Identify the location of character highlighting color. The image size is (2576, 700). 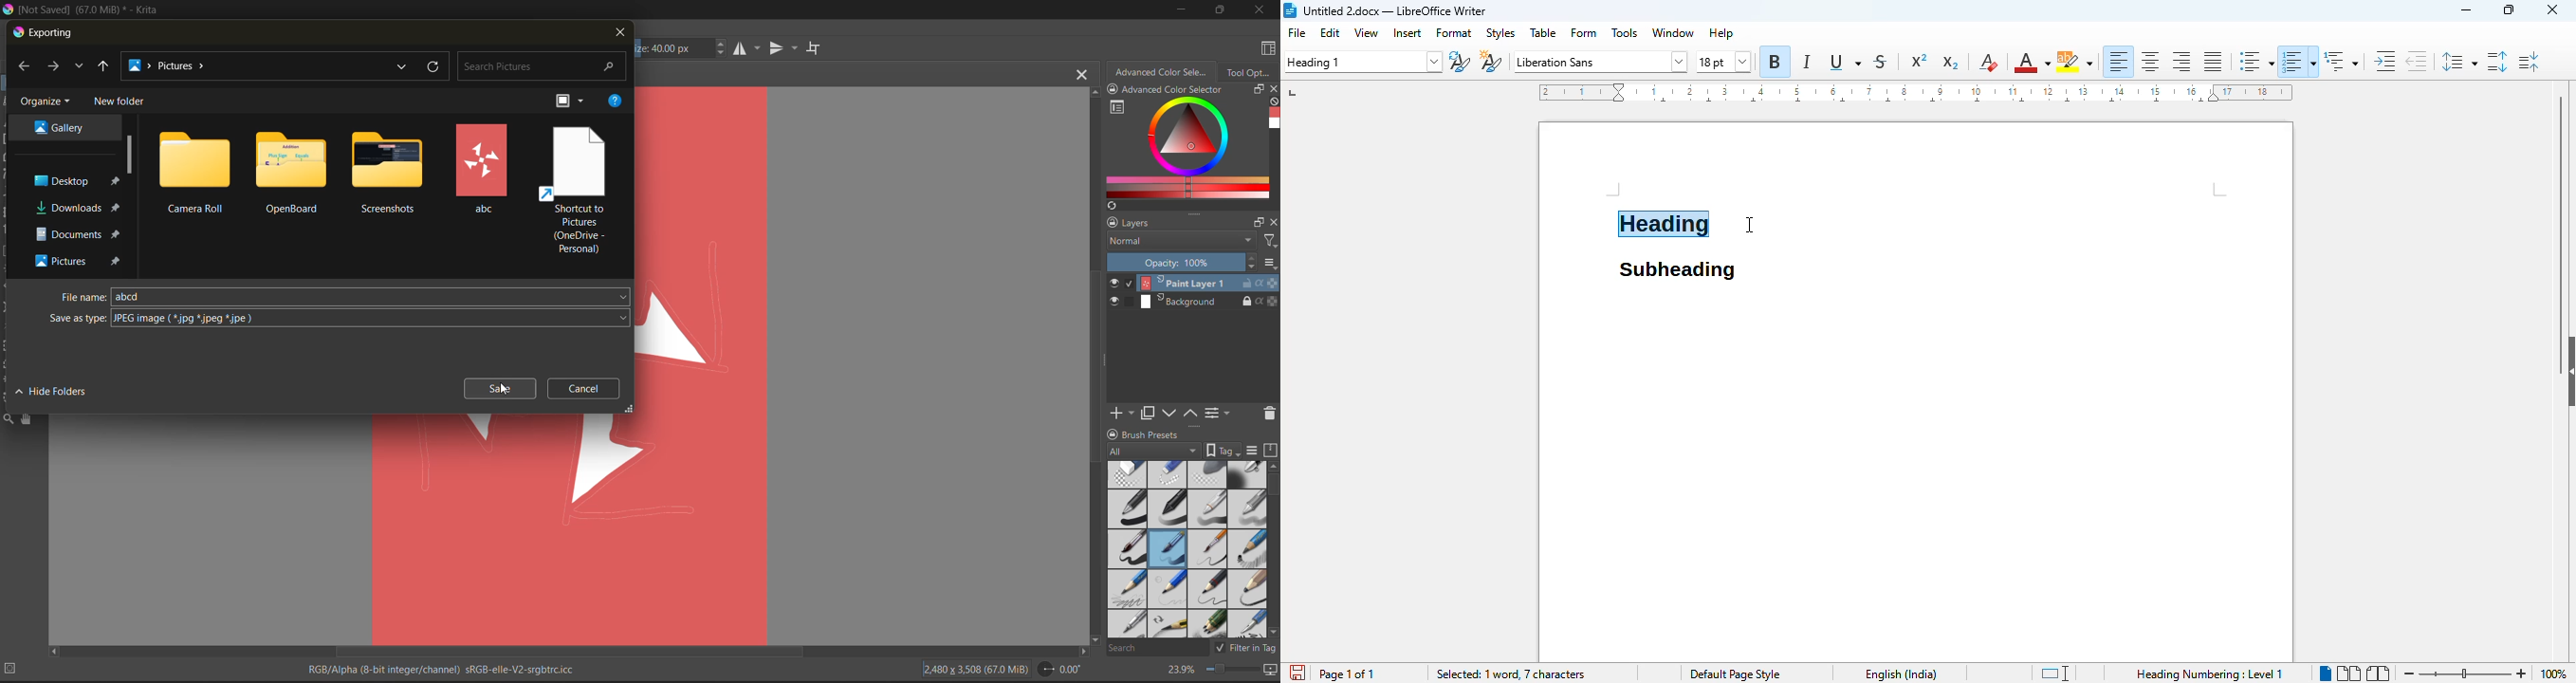
(2074, 62).